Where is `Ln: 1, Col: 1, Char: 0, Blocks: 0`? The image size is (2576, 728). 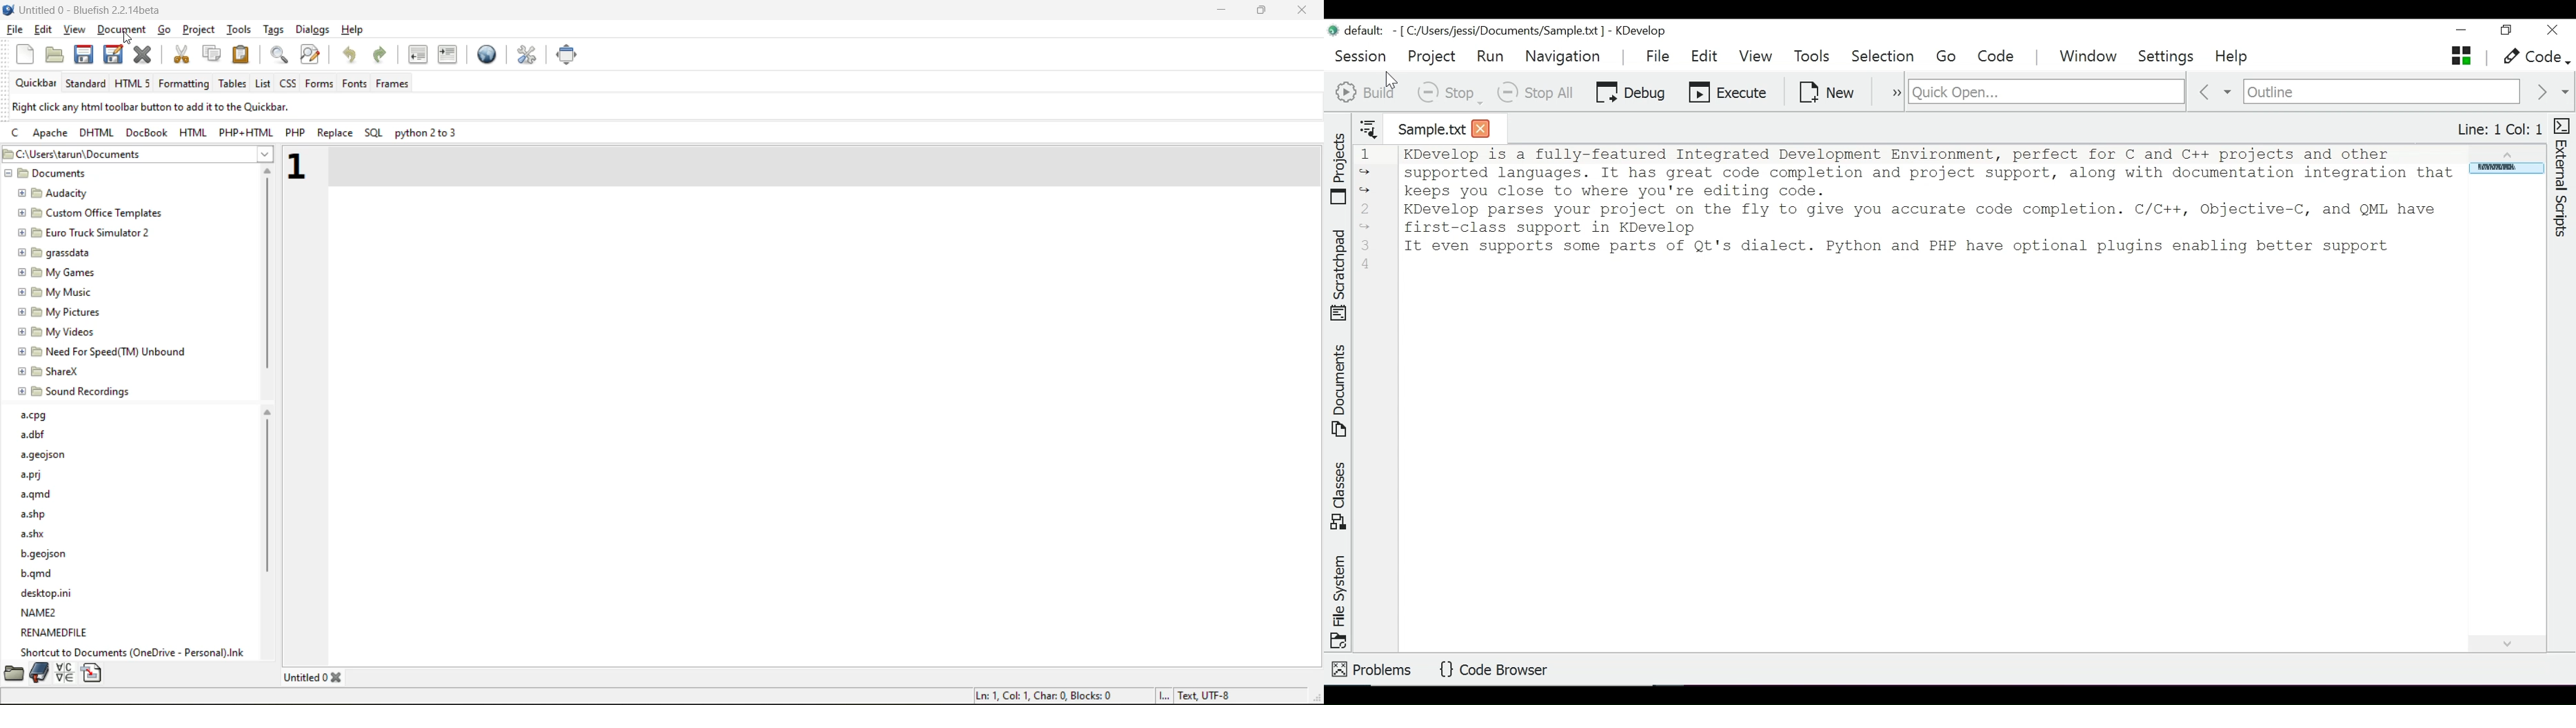 Ln: 1, Col: 1, Char: 0, Blocks: 0 is located at coordinates (1045, 695).